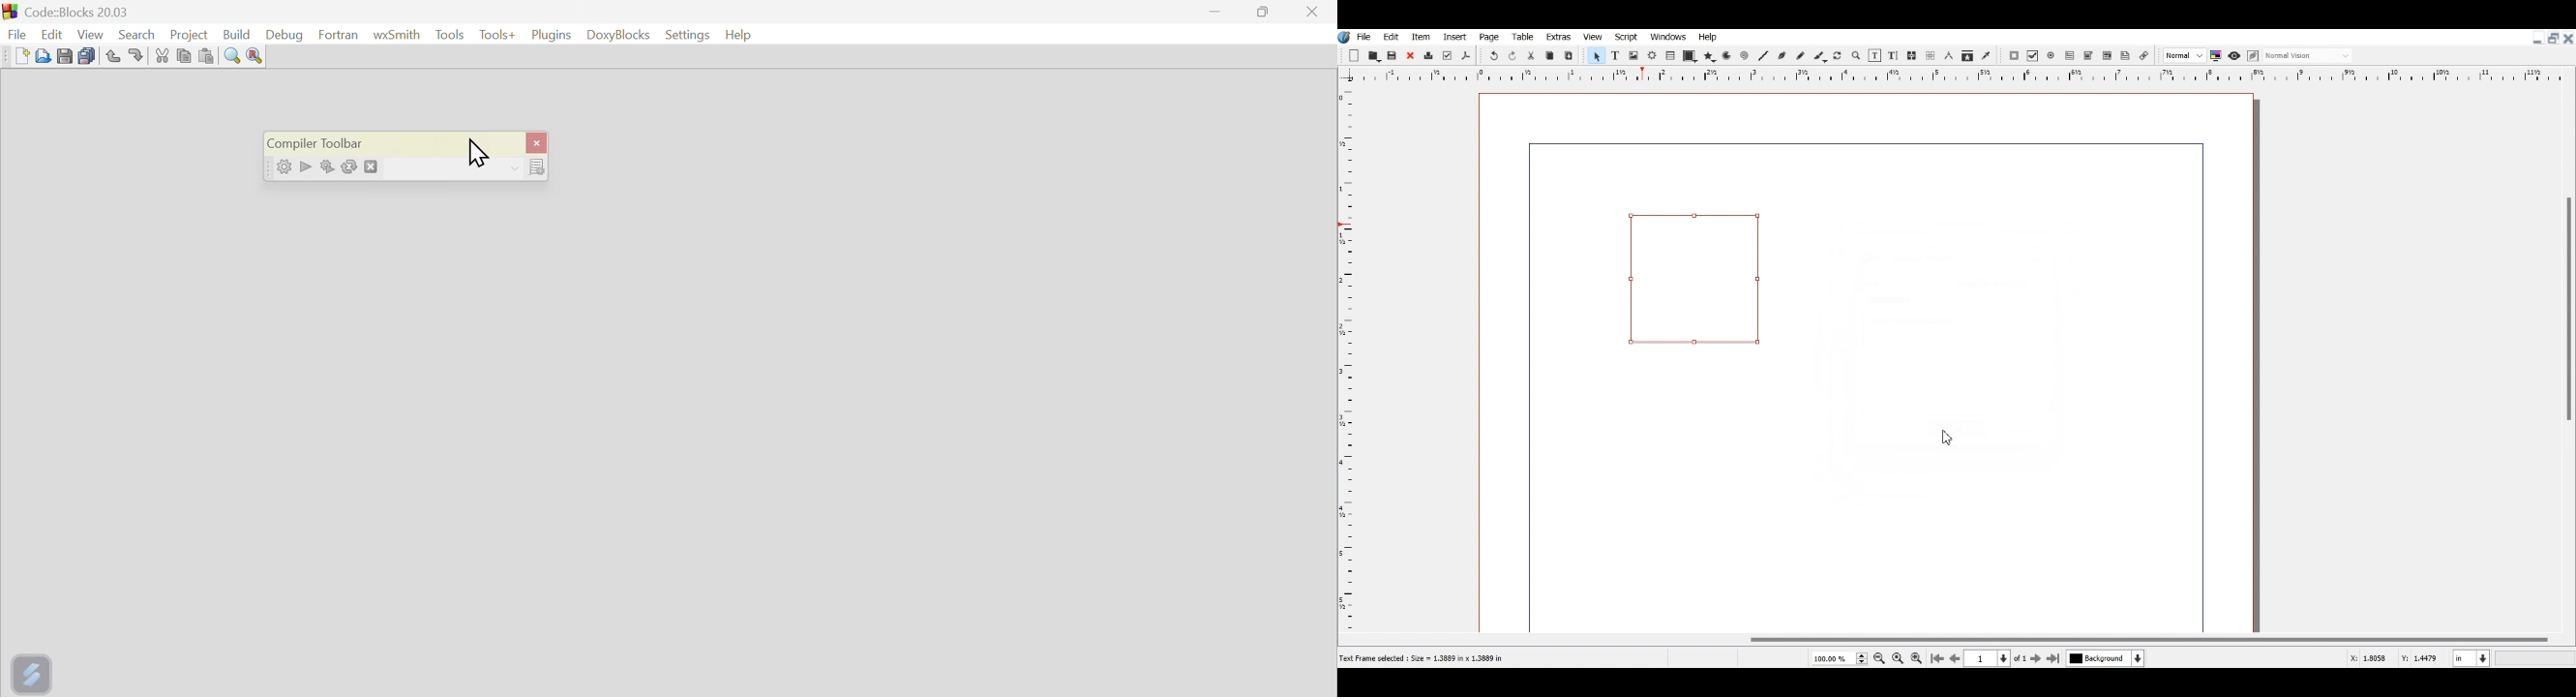 The height and width of the screenshot is (700, 2576). I want to click on Text Annotation , so click(2126, 55).